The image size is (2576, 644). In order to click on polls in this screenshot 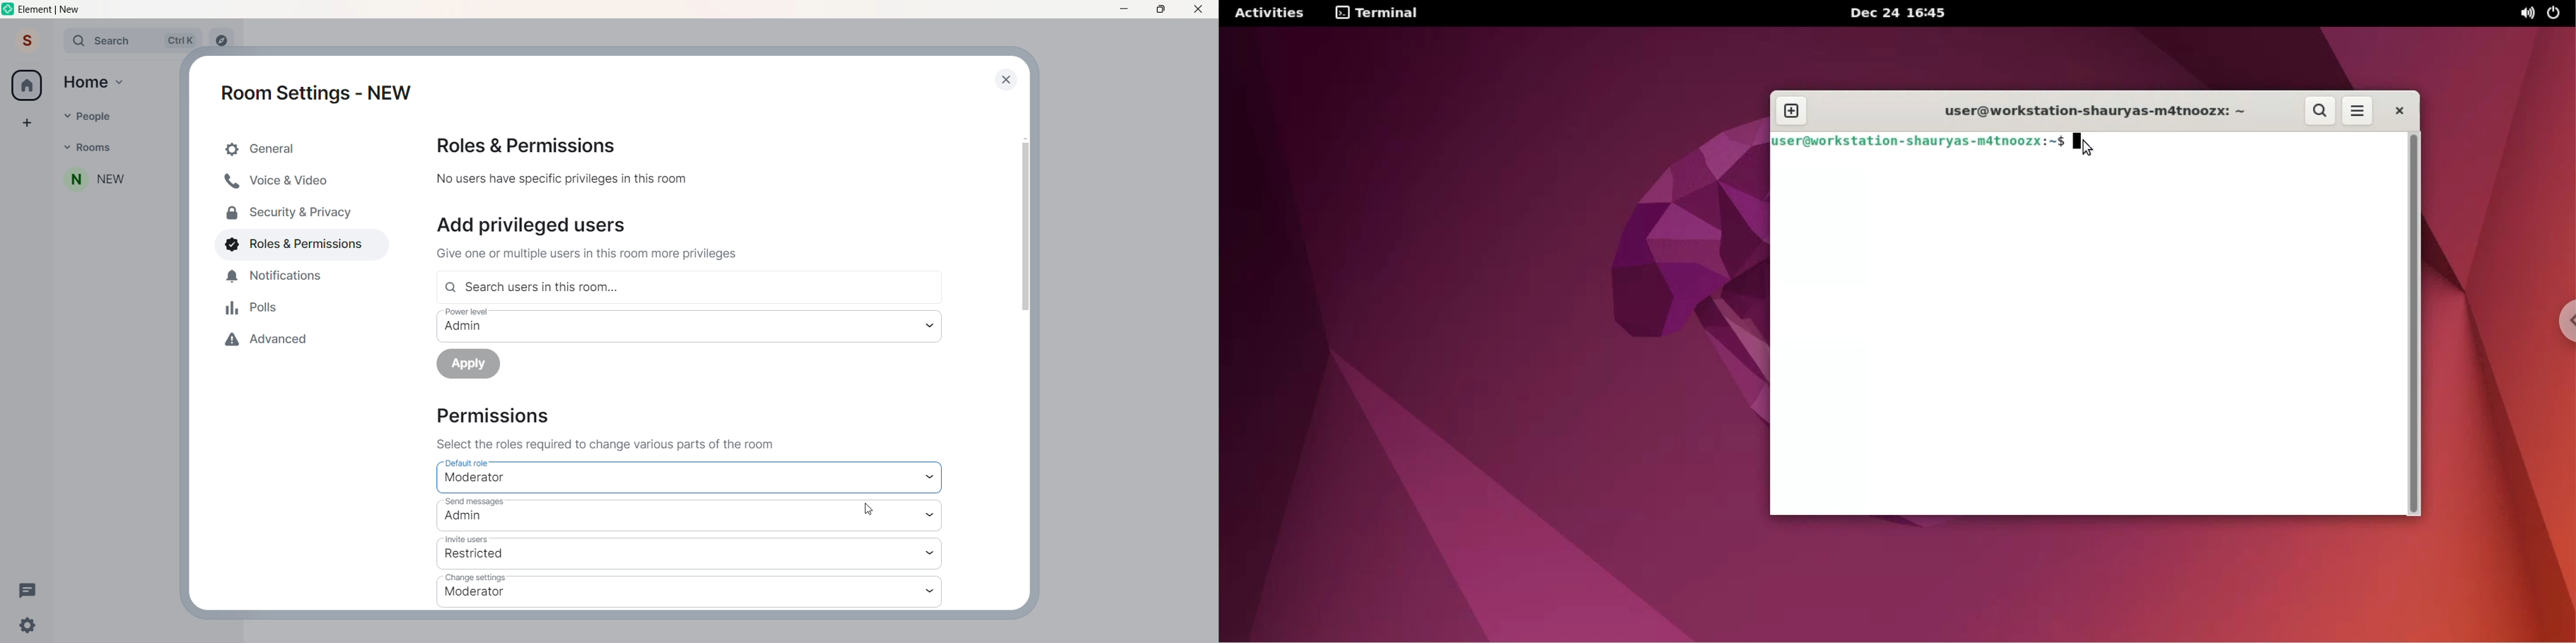, I will do `click(253, 308)`.